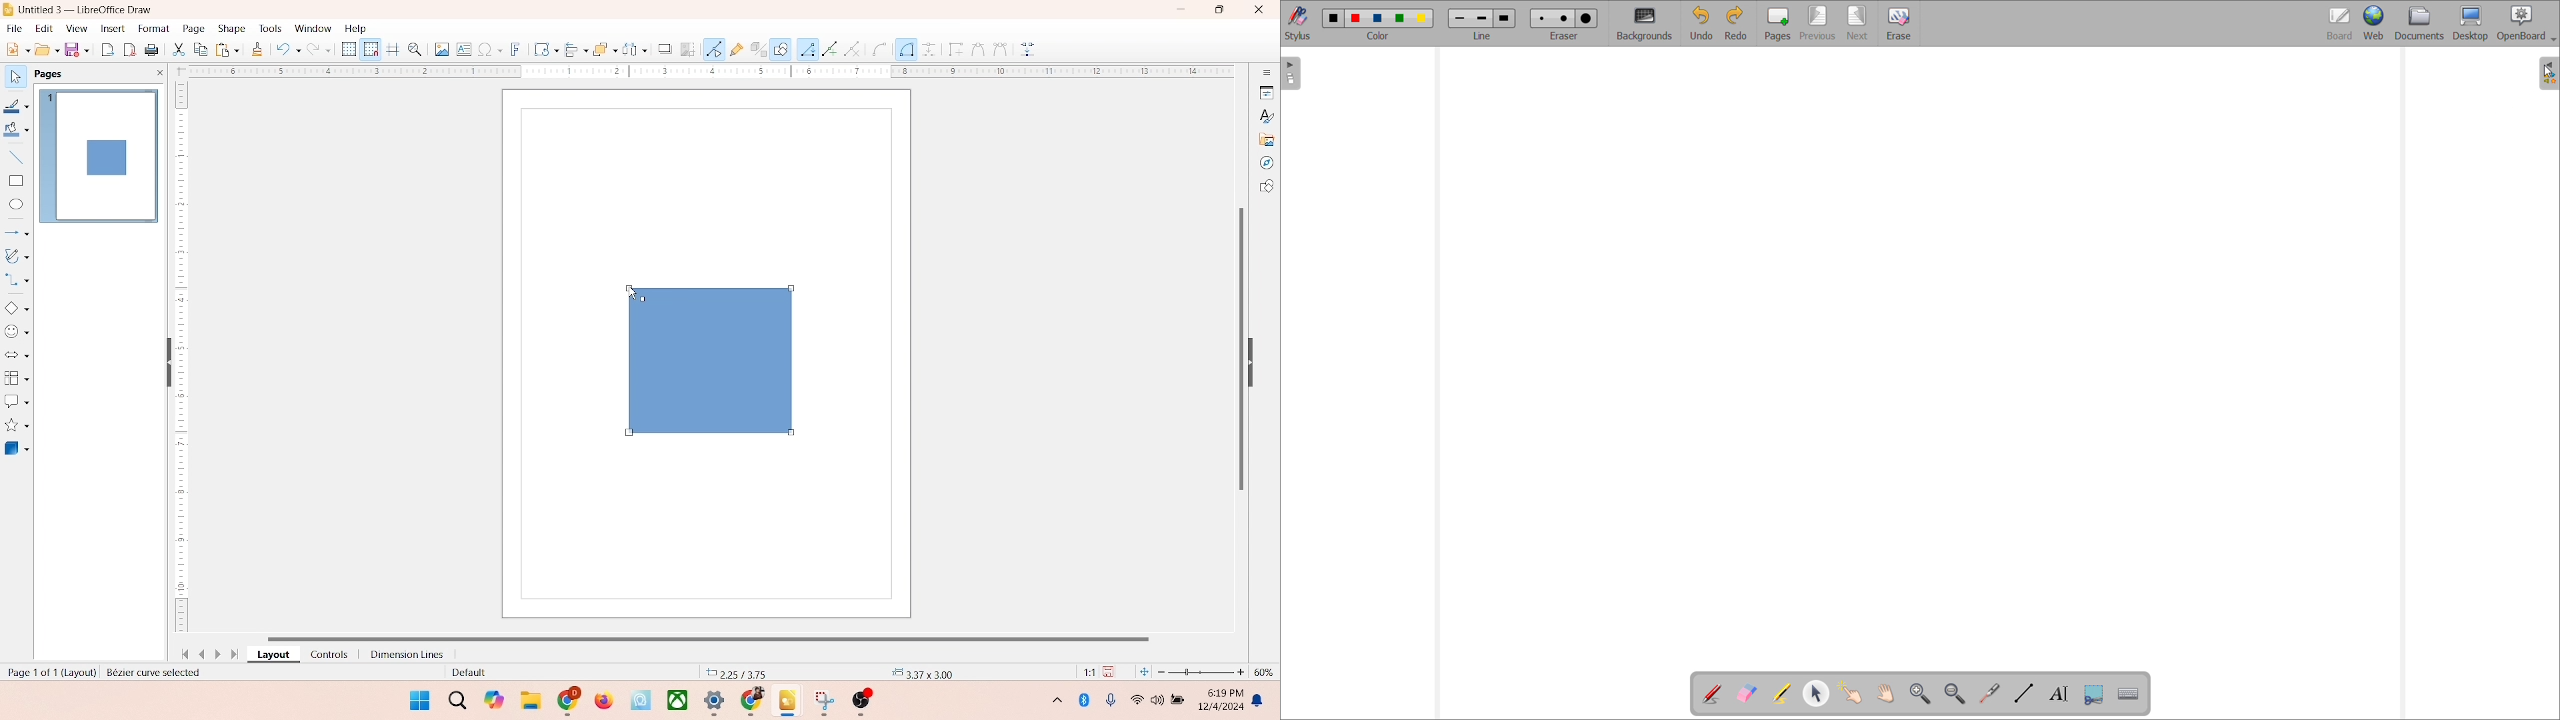 Image resolution: width=2576 pixels, height=728 pixels. I want to click on properties, so click(1265, 91).